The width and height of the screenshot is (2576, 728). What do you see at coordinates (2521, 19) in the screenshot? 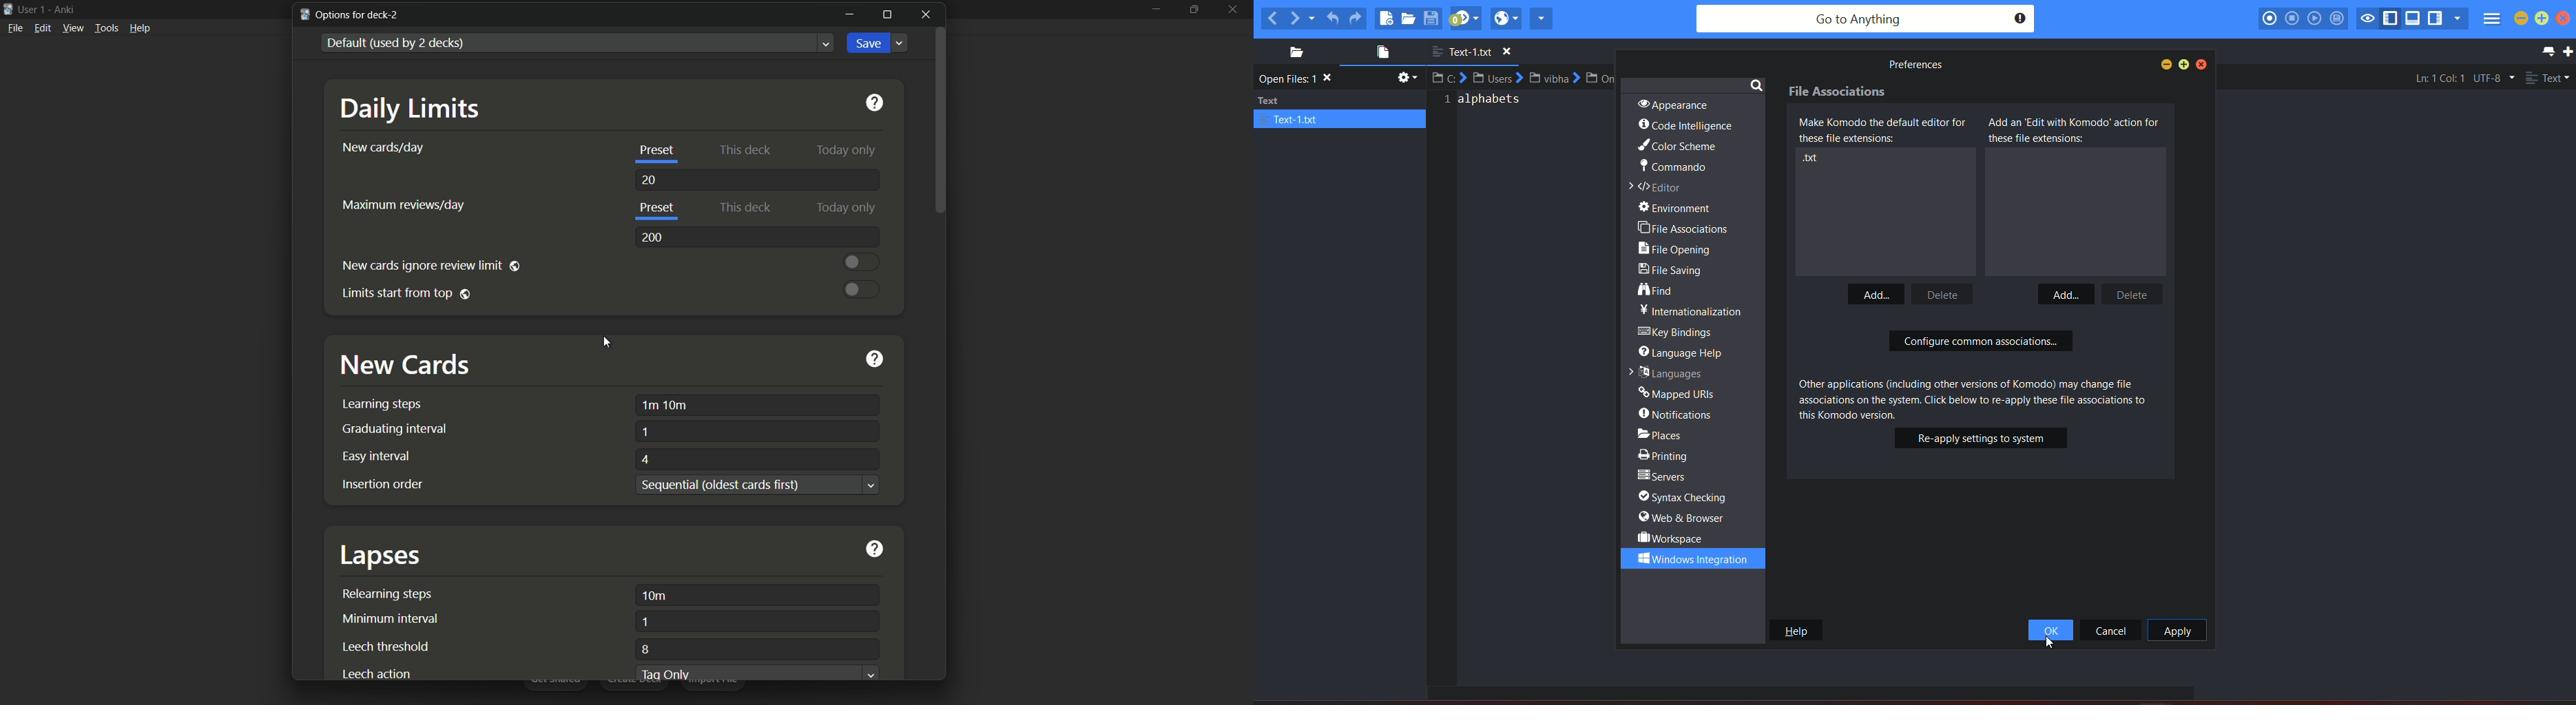
I see `minimize` at bounding box center [2521, 19].